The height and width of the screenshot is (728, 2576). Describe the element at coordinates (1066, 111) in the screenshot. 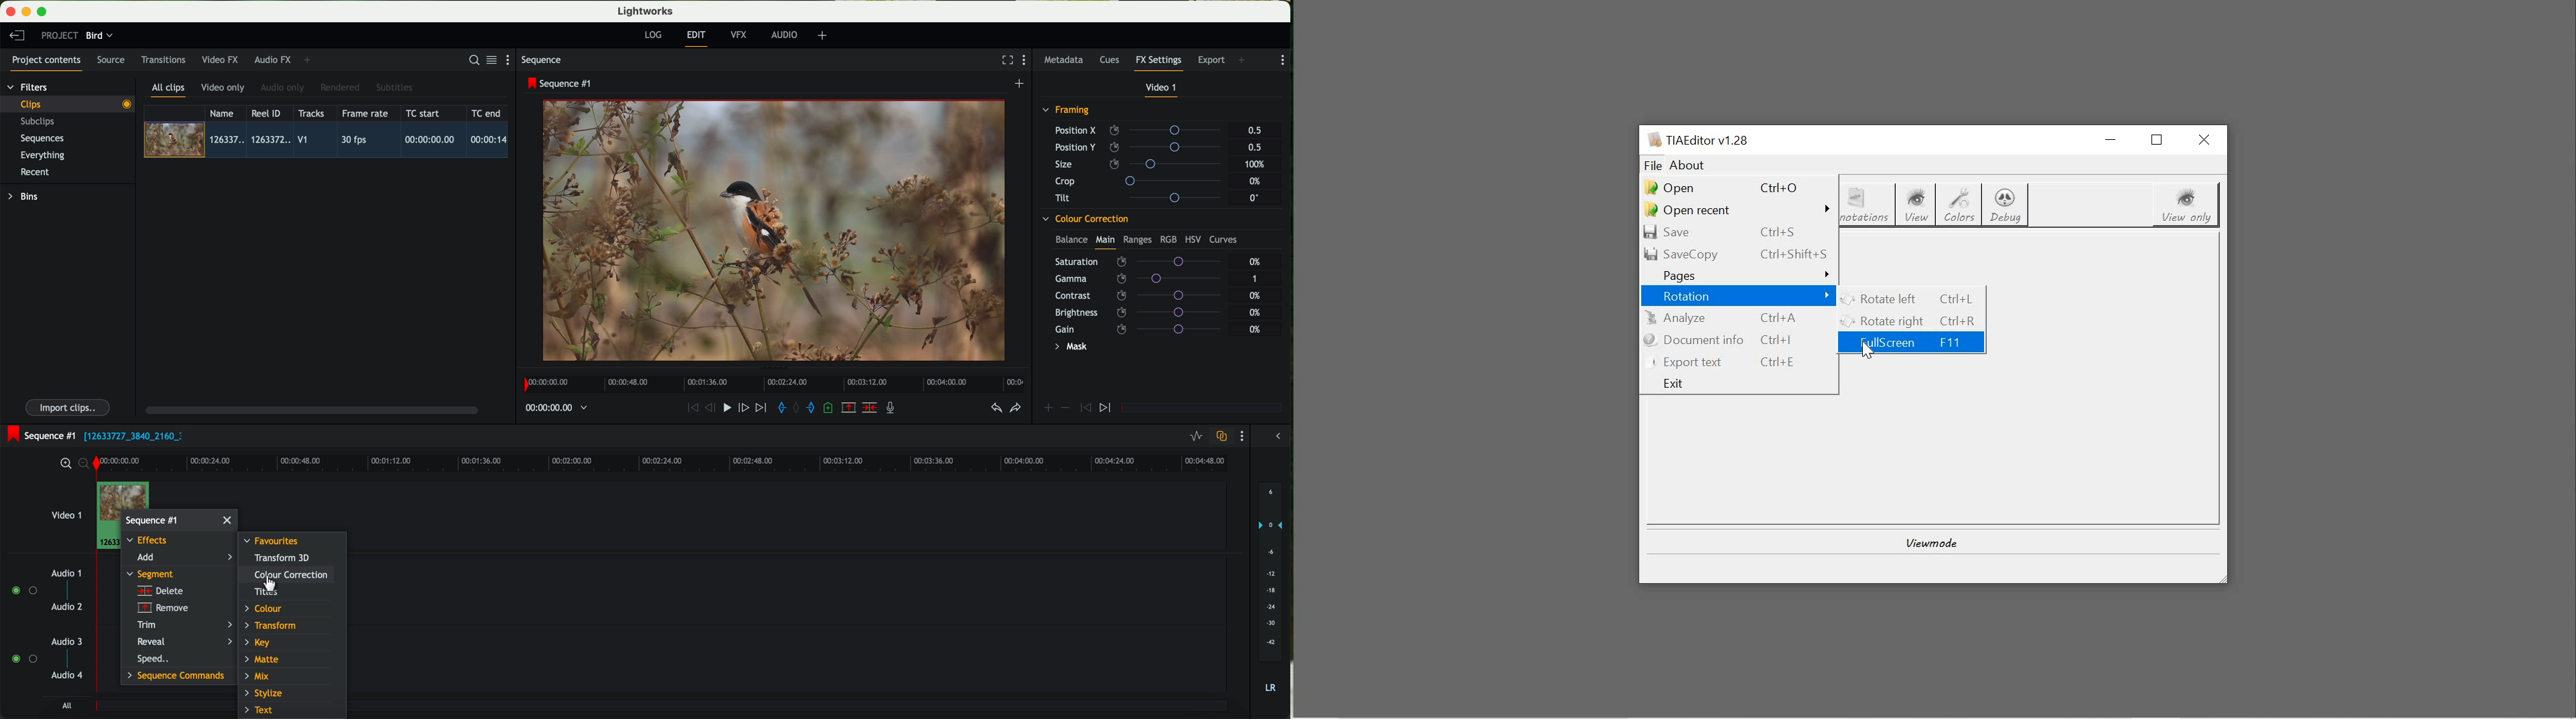

I see `framing` at that location.